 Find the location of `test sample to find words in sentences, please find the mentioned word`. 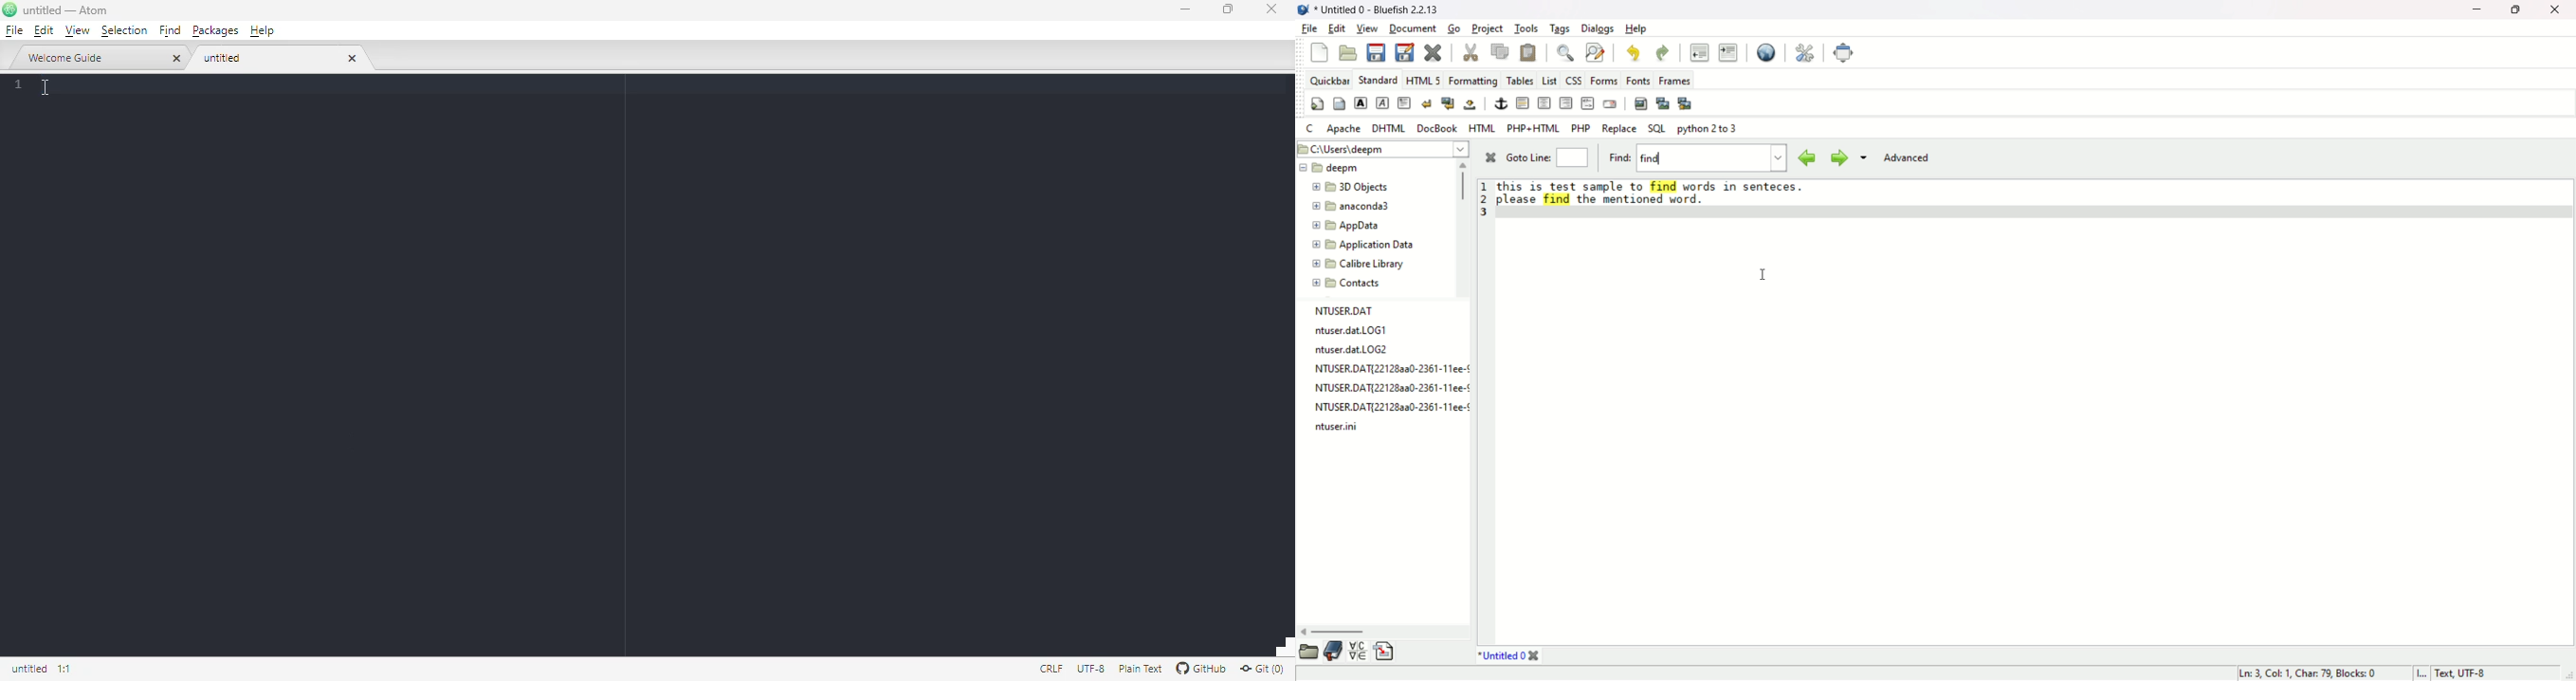

test sample to find words in sentences, please find the mentioned word is located at coordinates (1651, 194).